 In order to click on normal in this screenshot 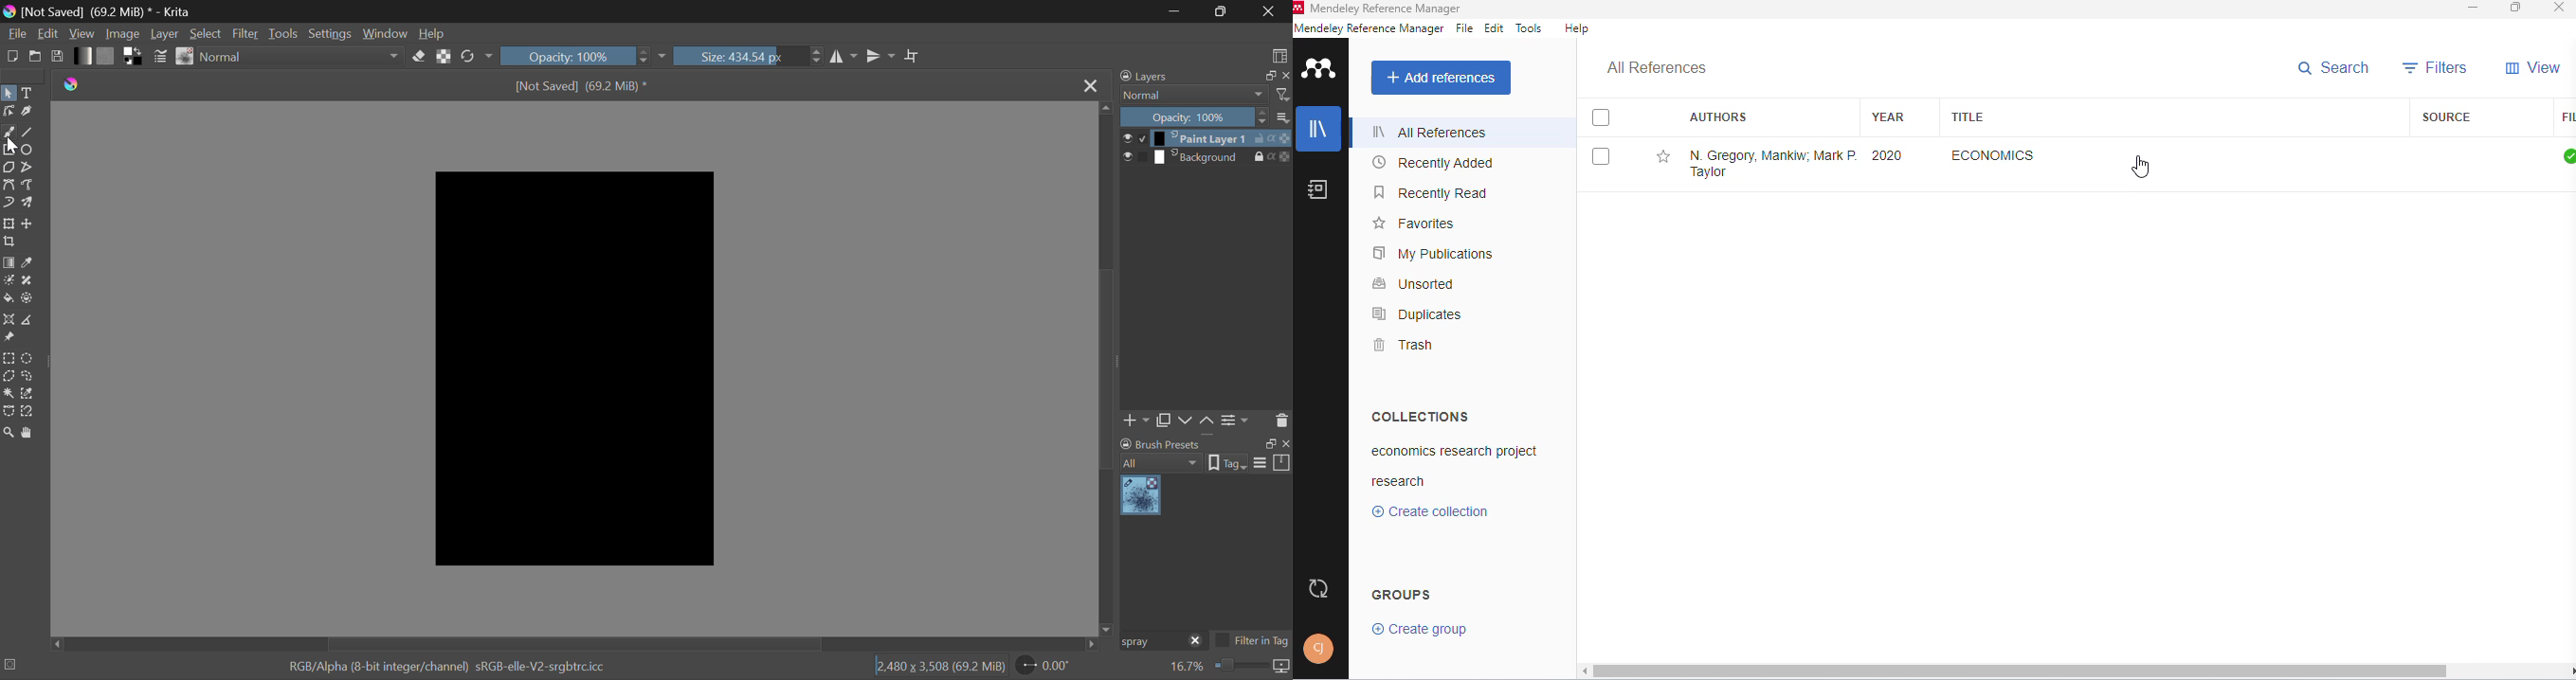, I will do `click(1195, 95)`.